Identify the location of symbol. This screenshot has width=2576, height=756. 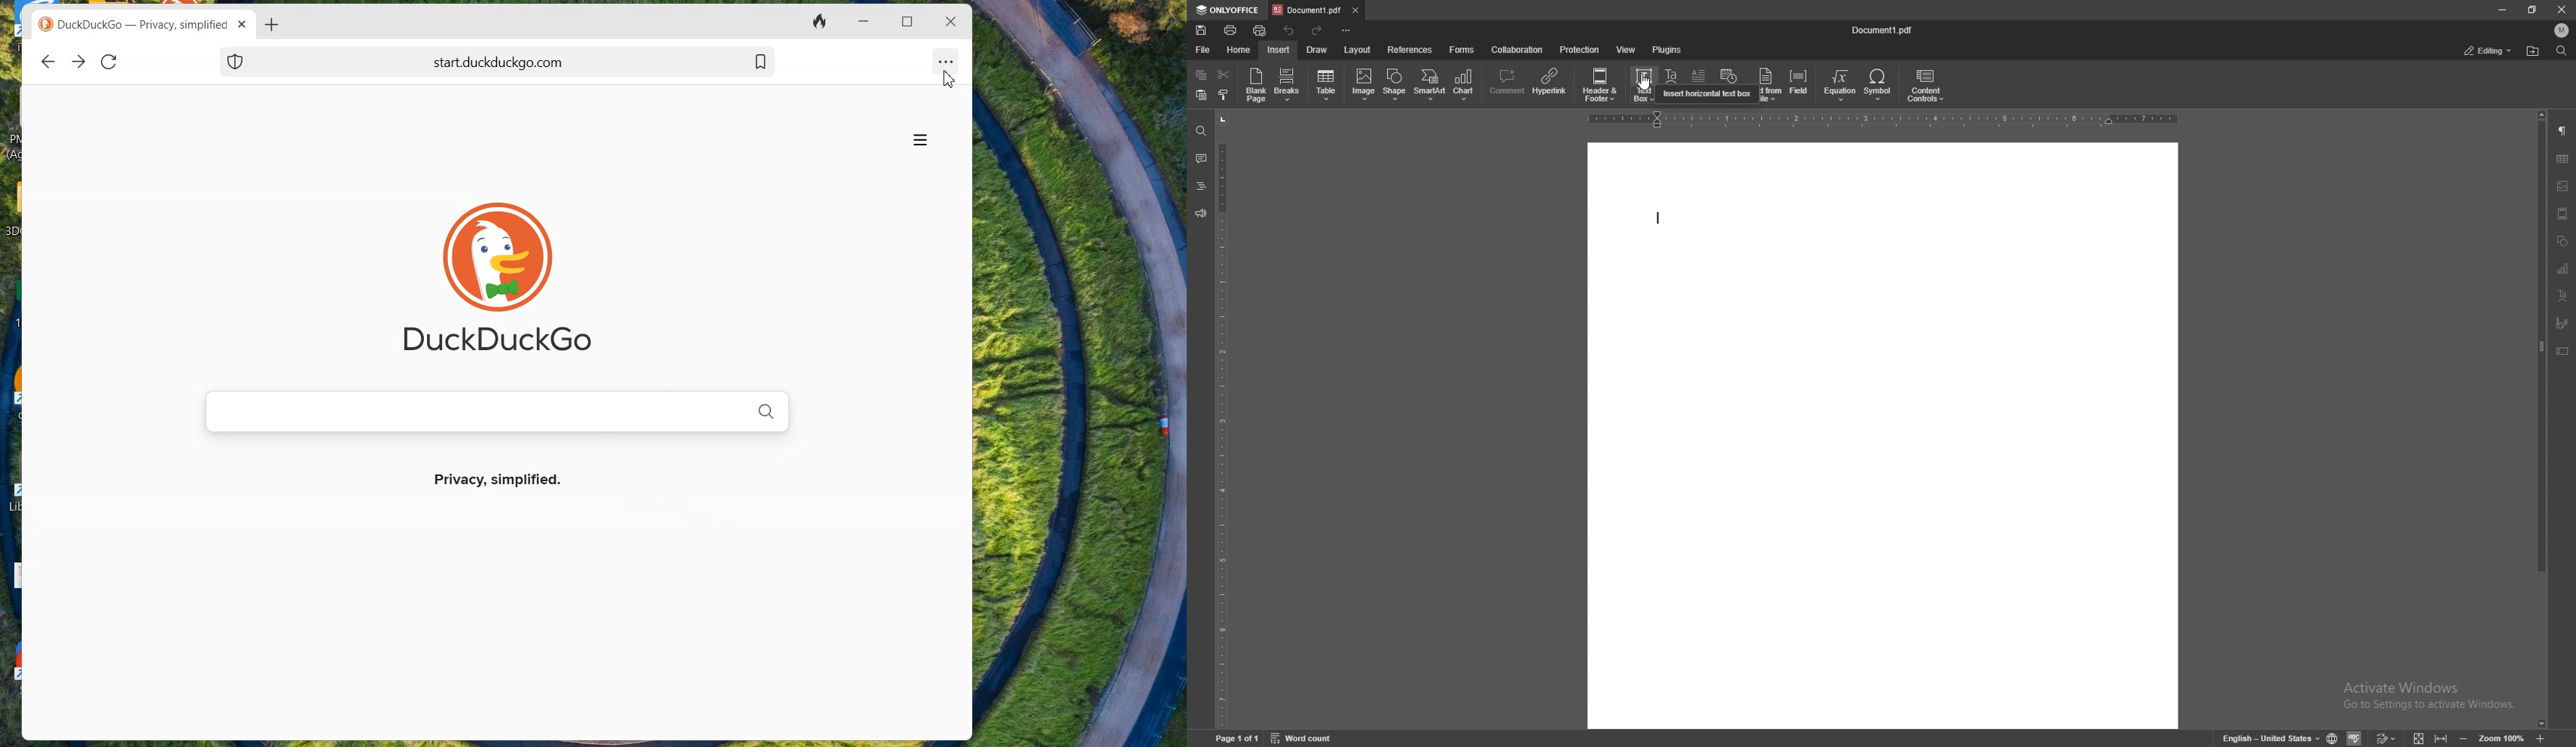
(1879, 85).